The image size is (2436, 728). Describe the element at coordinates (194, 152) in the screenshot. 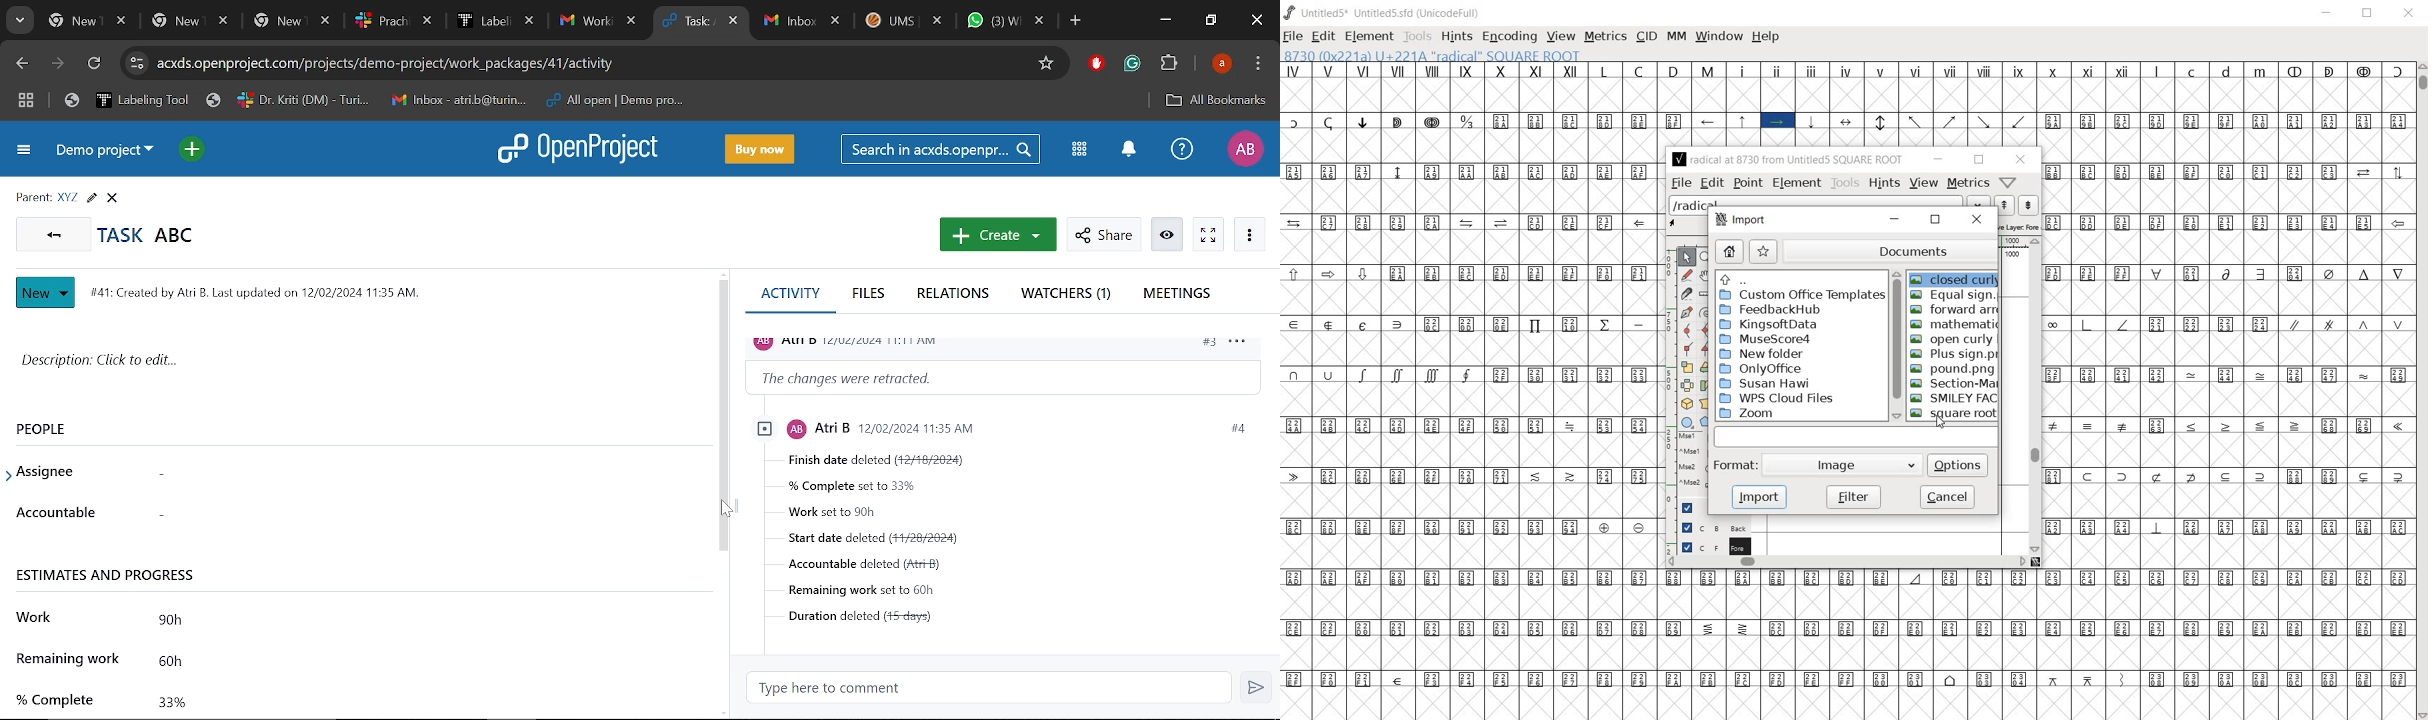

I see `Open quick add menu` at that location.